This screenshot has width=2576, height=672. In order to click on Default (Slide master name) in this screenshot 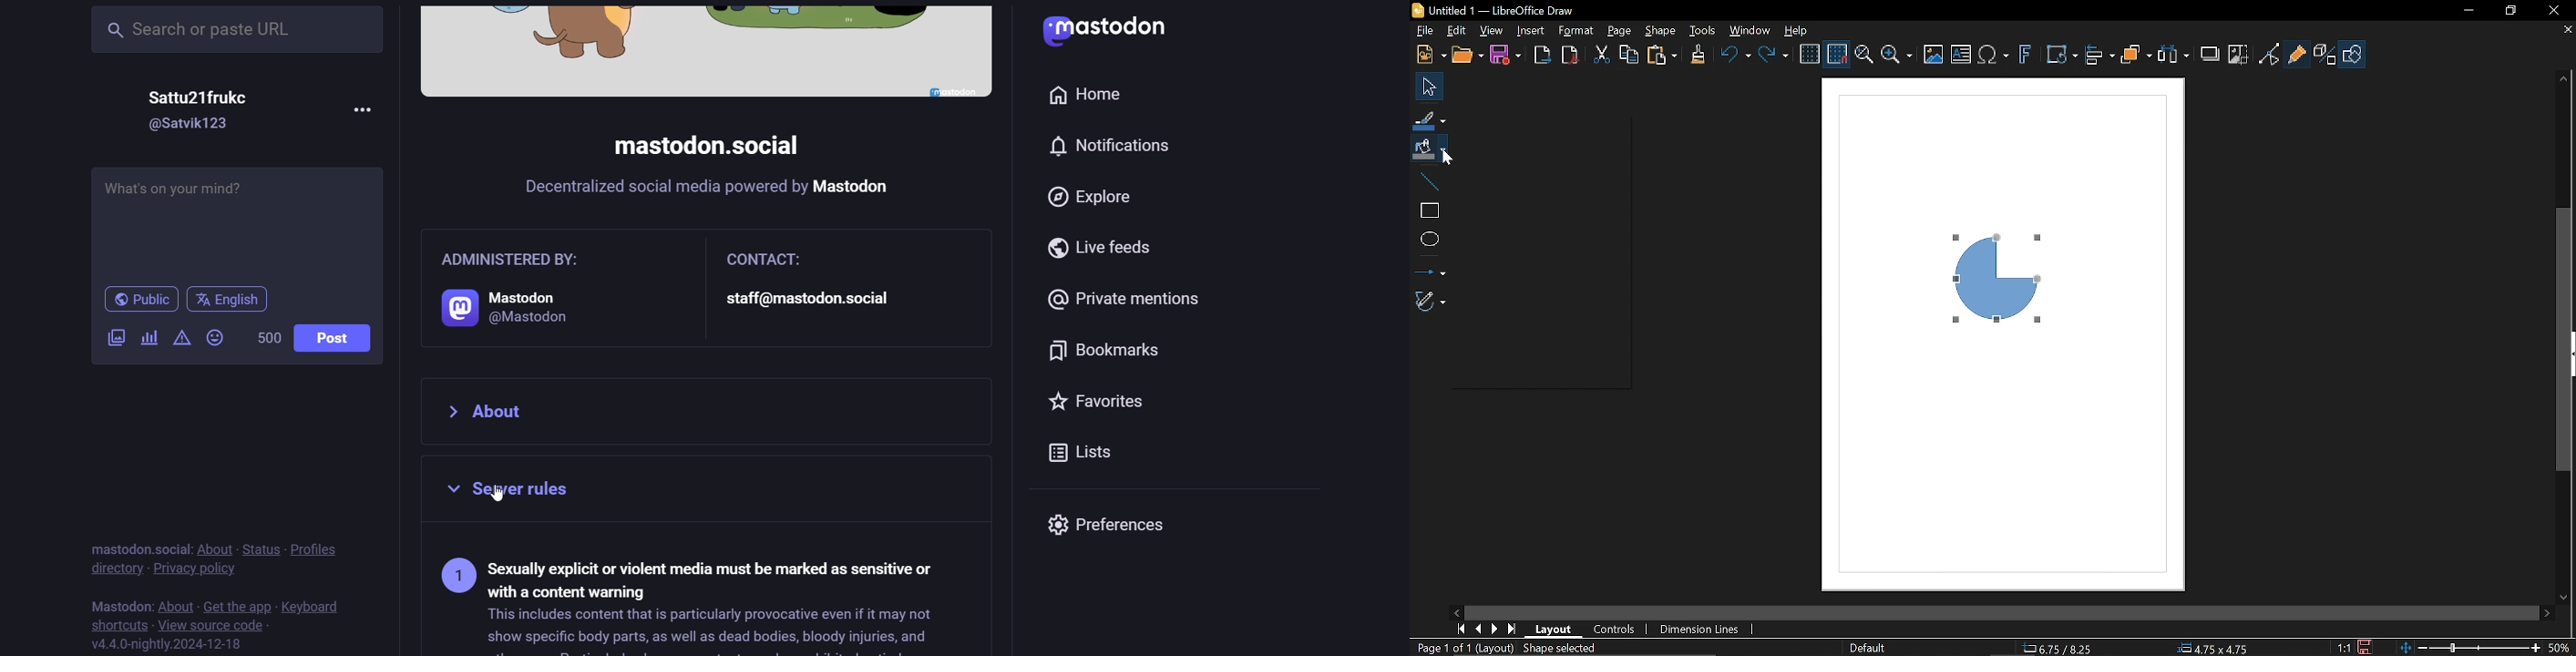, I will do `click(1871, 648)`.